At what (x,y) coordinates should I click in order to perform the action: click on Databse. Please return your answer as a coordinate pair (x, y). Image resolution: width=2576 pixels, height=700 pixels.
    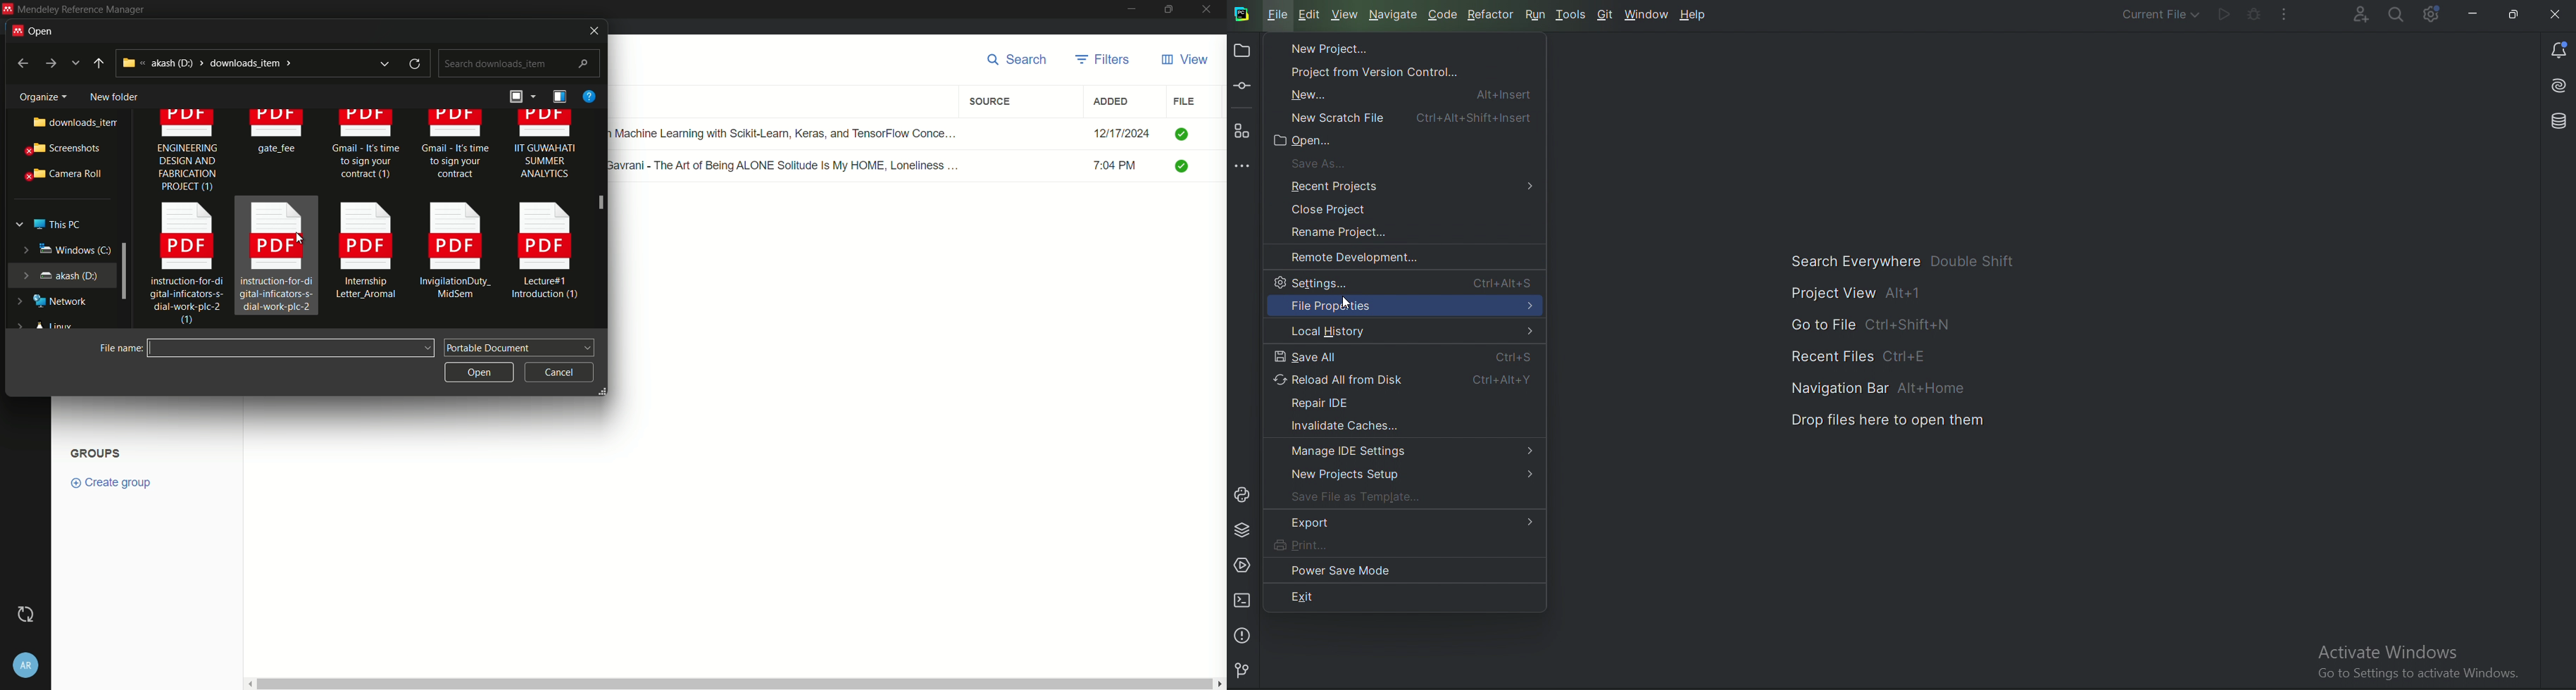
    Looking at the image, I should click on (2562, 120).